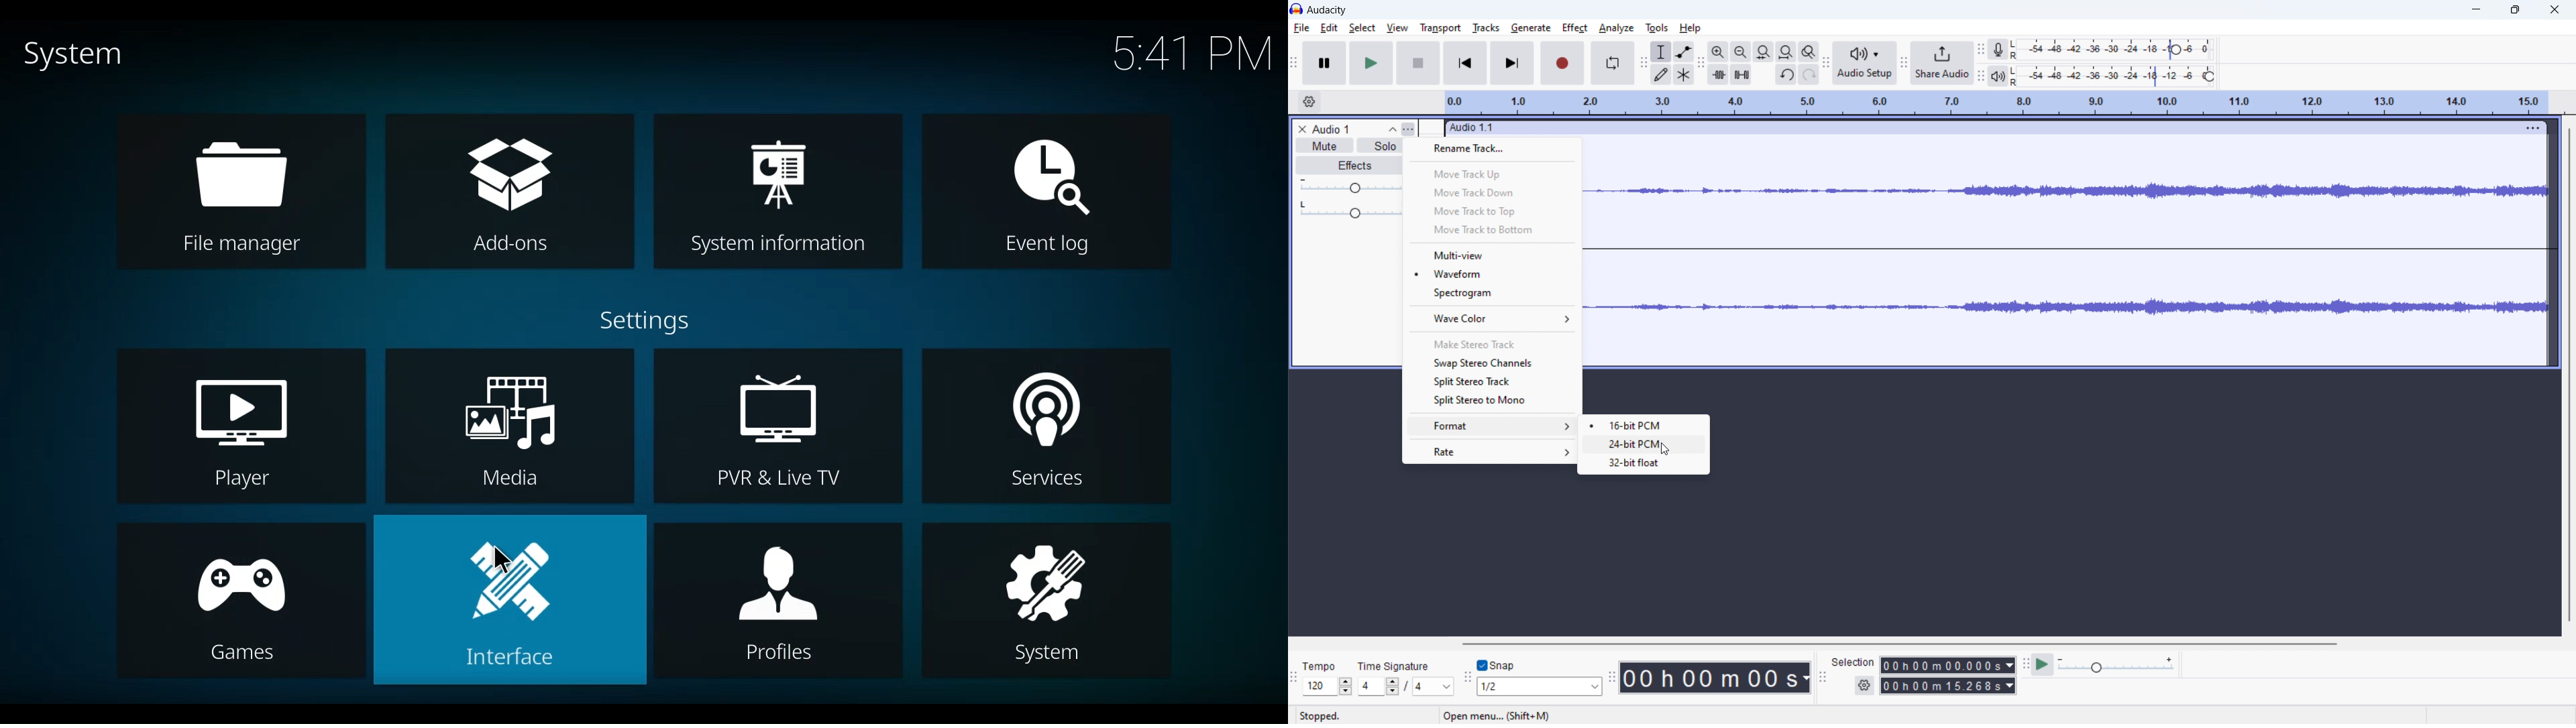 This screenshot has width=2576, height=728. What do you see at coordinates (1999, 76) in the screenshot?
I see `playback meter` at bounding box center [1999, 76].